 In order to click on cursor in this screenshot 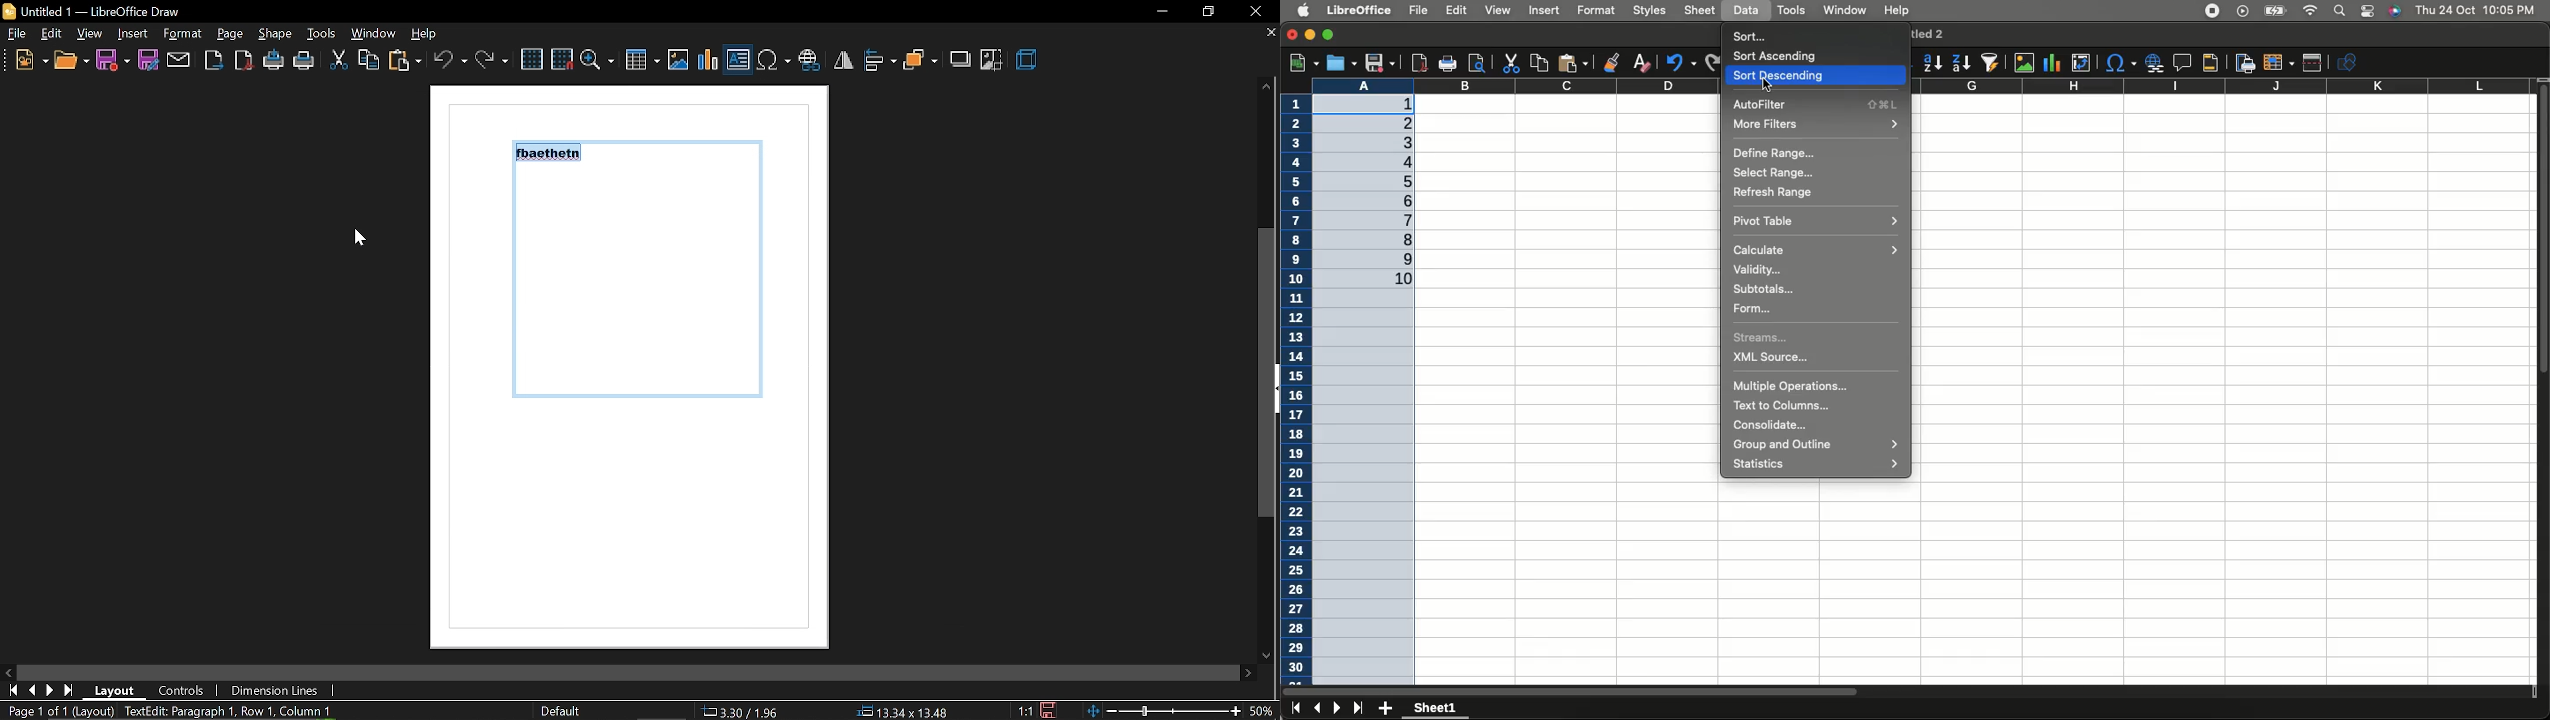, I will do `click(1767, 86)`.